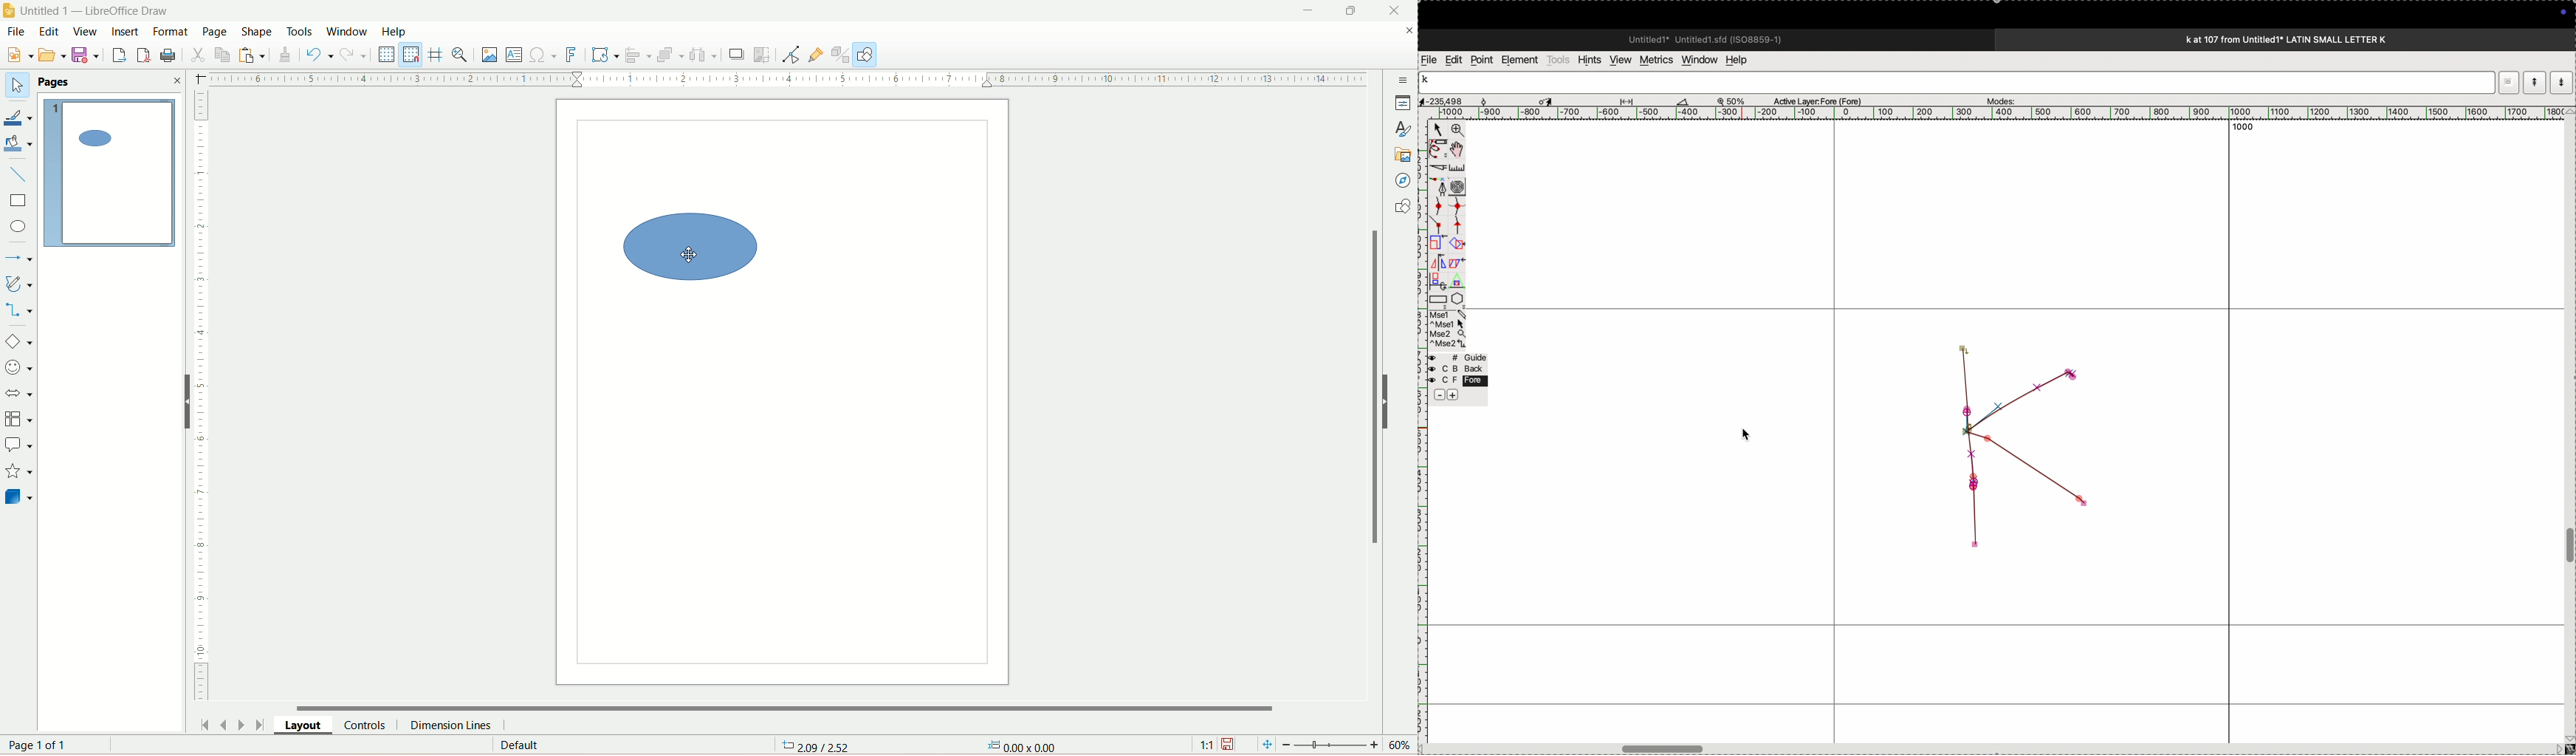 The width and height of the screenshot is (2576, 756). Describe the element at coordinates (176, 82) in the screenshot. I see `close` at that location.